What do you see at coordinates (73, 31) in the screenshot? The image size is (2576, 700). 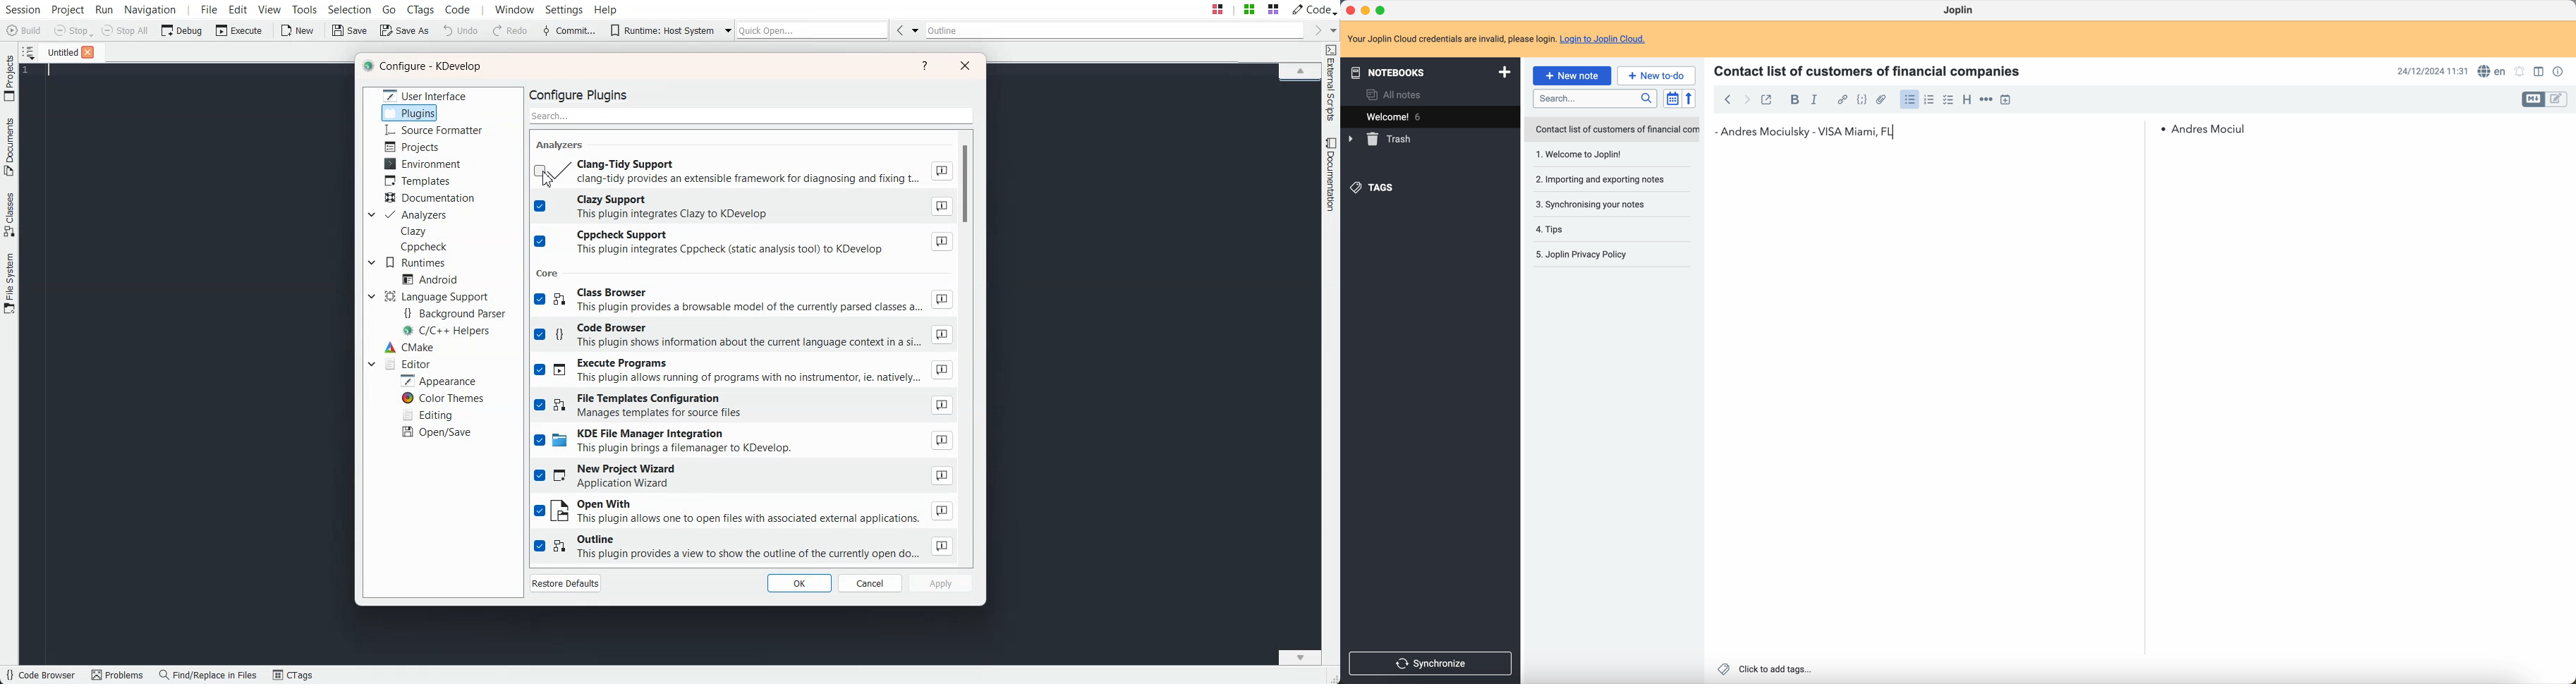 I see `Stop` at bounding box center [73, 31].